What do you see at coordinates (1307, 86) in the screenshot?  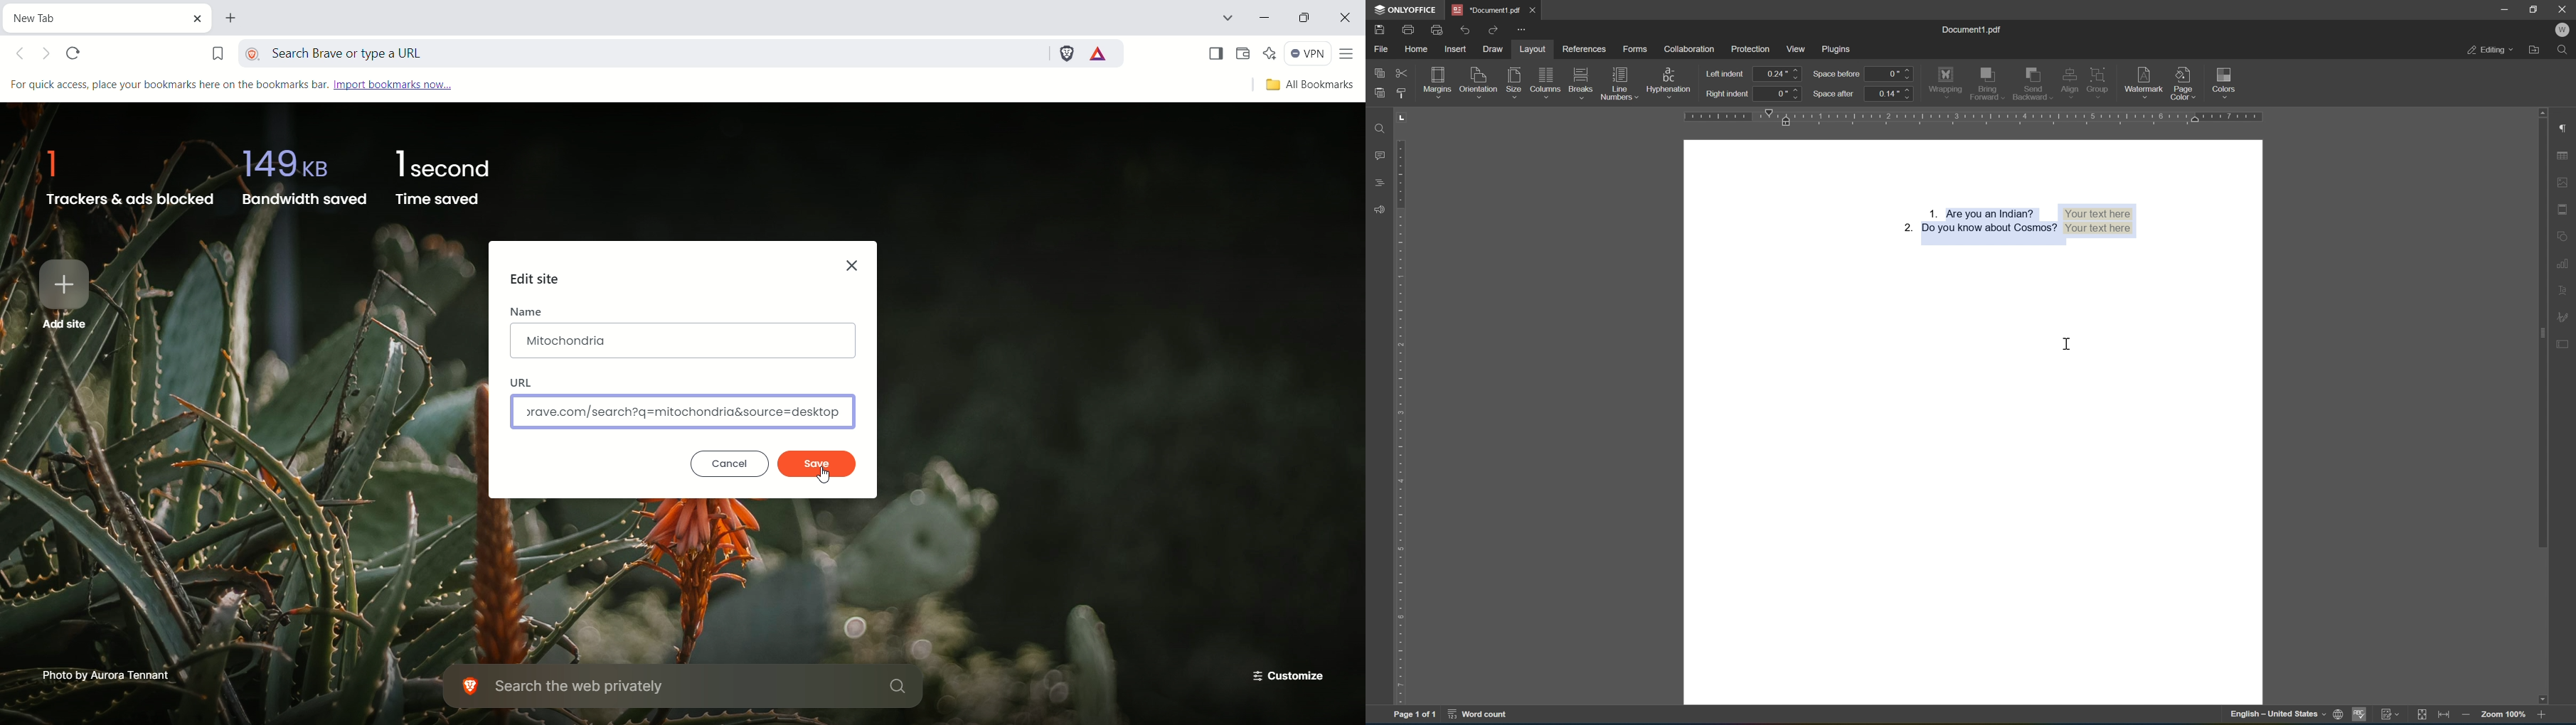 I see `all bookmarks` at bounding box center [1307, 86].